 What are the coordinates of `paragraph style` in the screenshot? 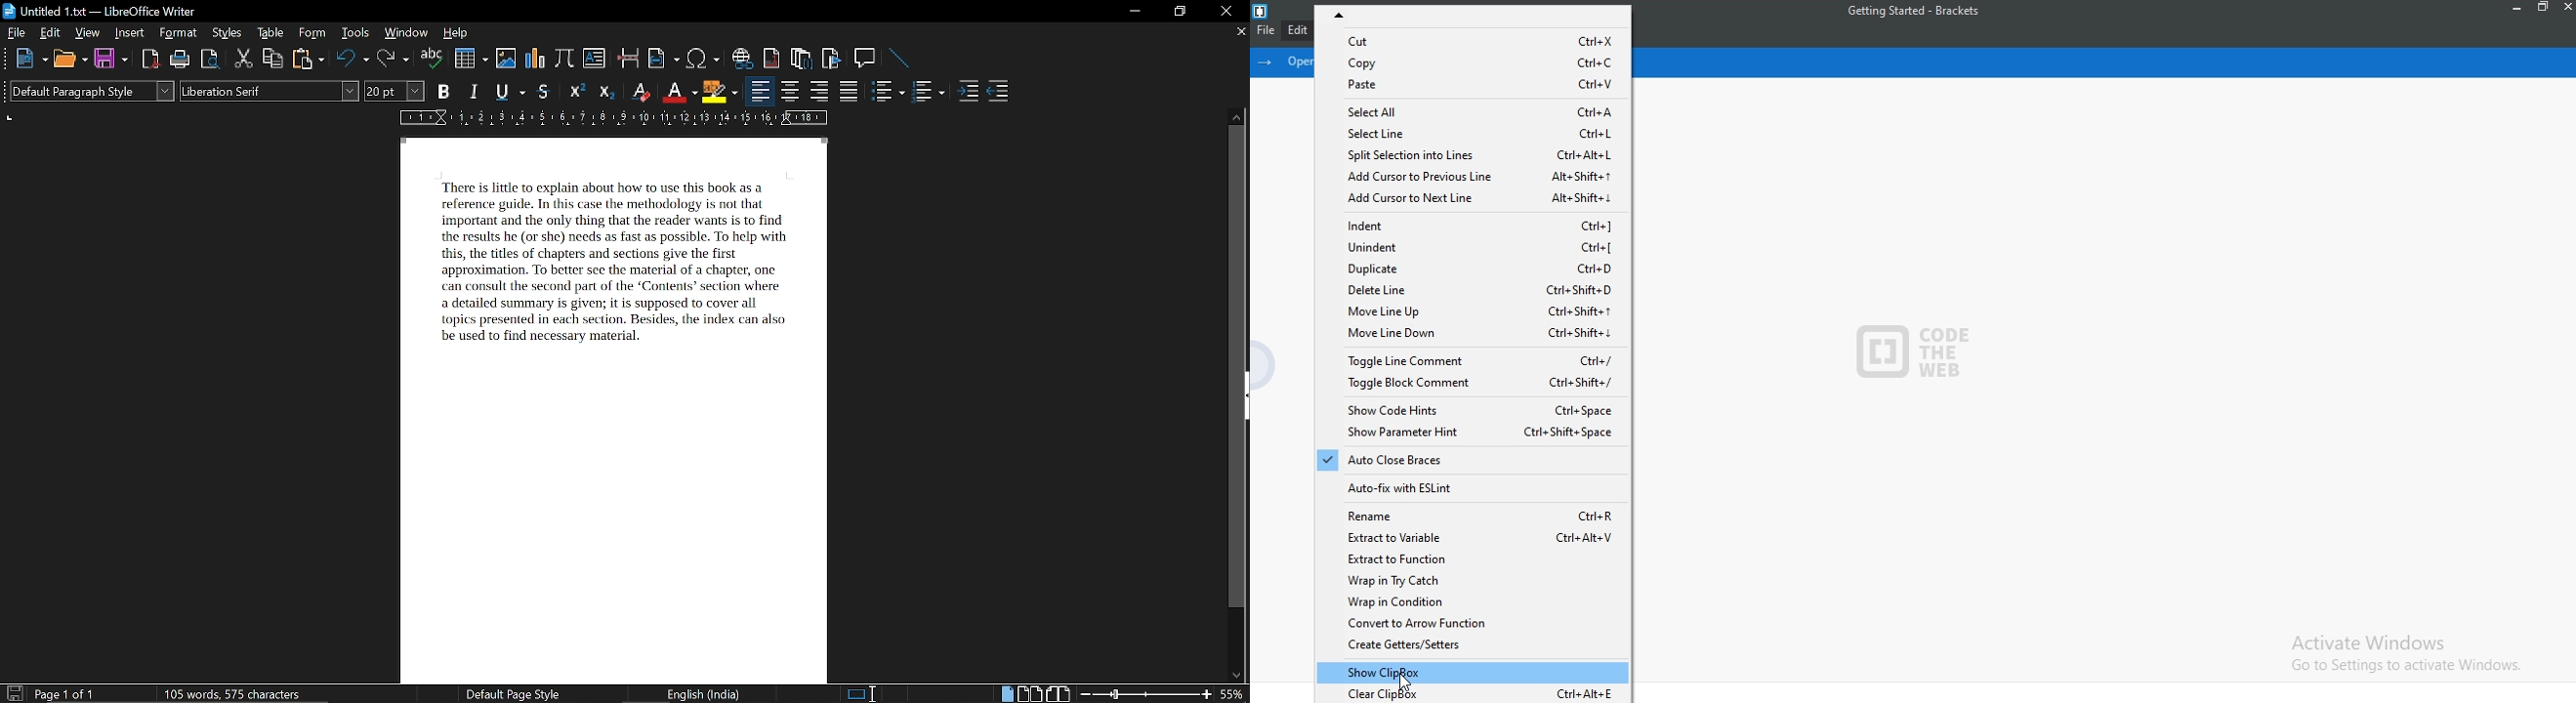 It's located at (92, 91).